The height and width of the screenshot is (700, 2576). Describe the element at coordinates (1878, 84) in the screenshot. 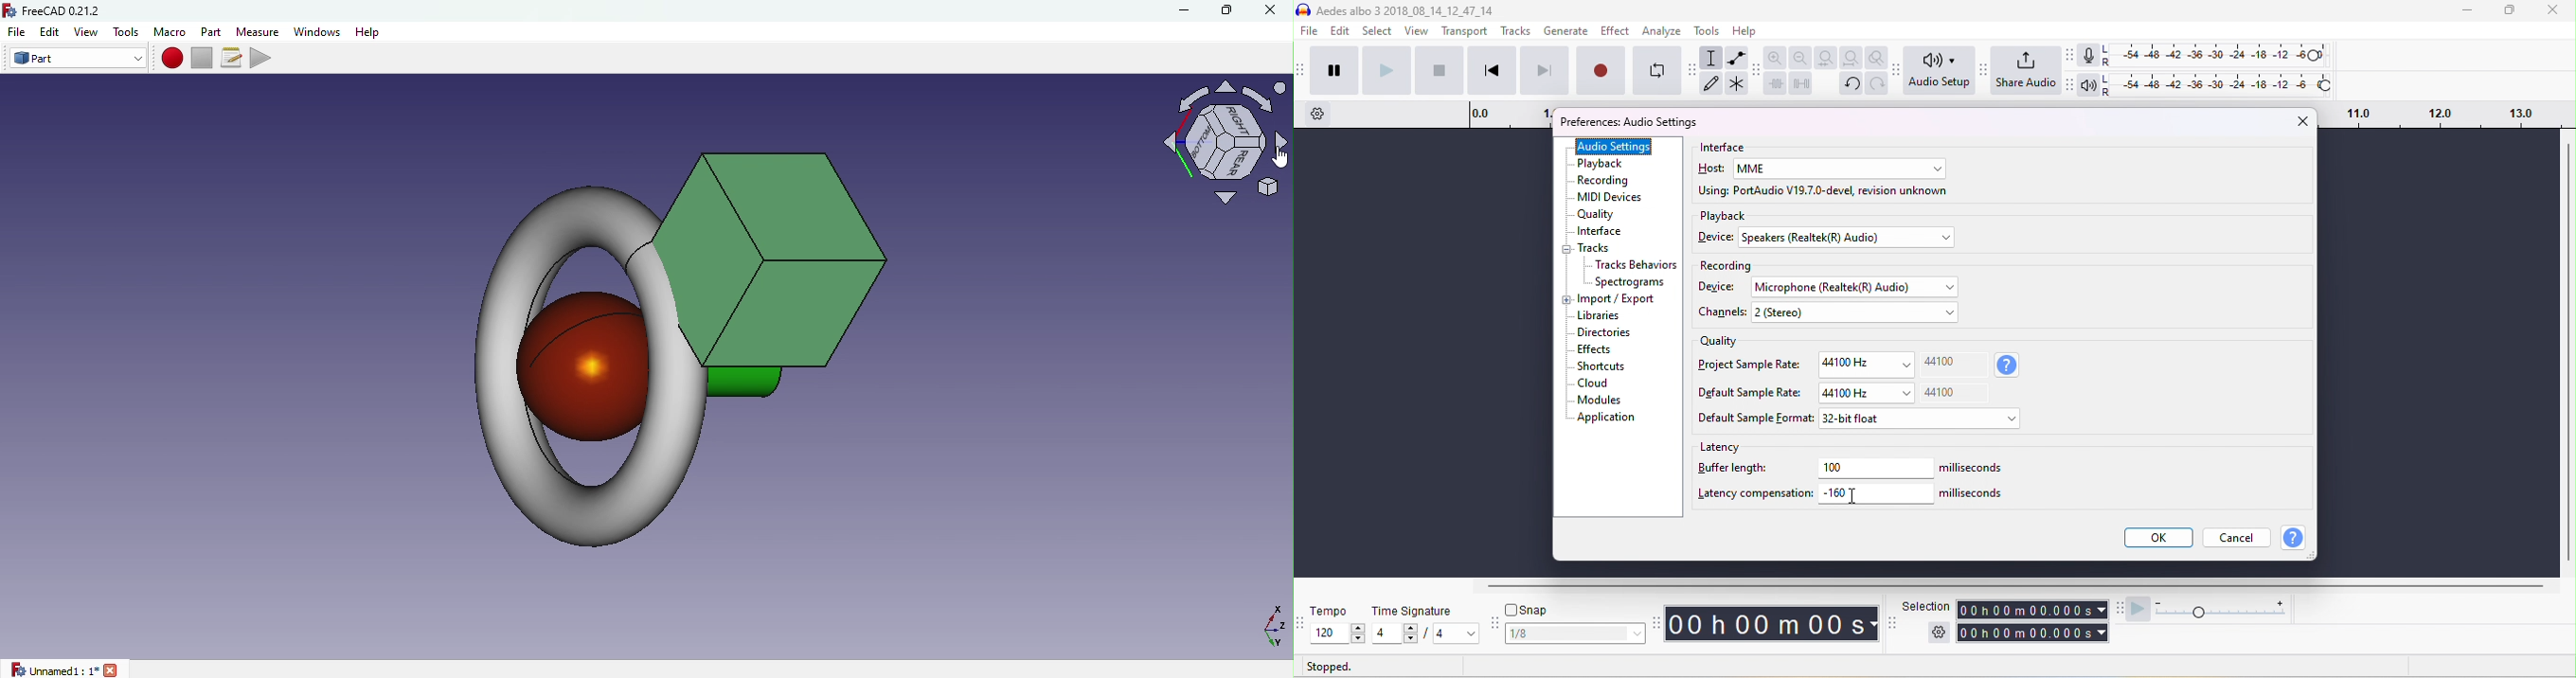

I see `redo` at that location.